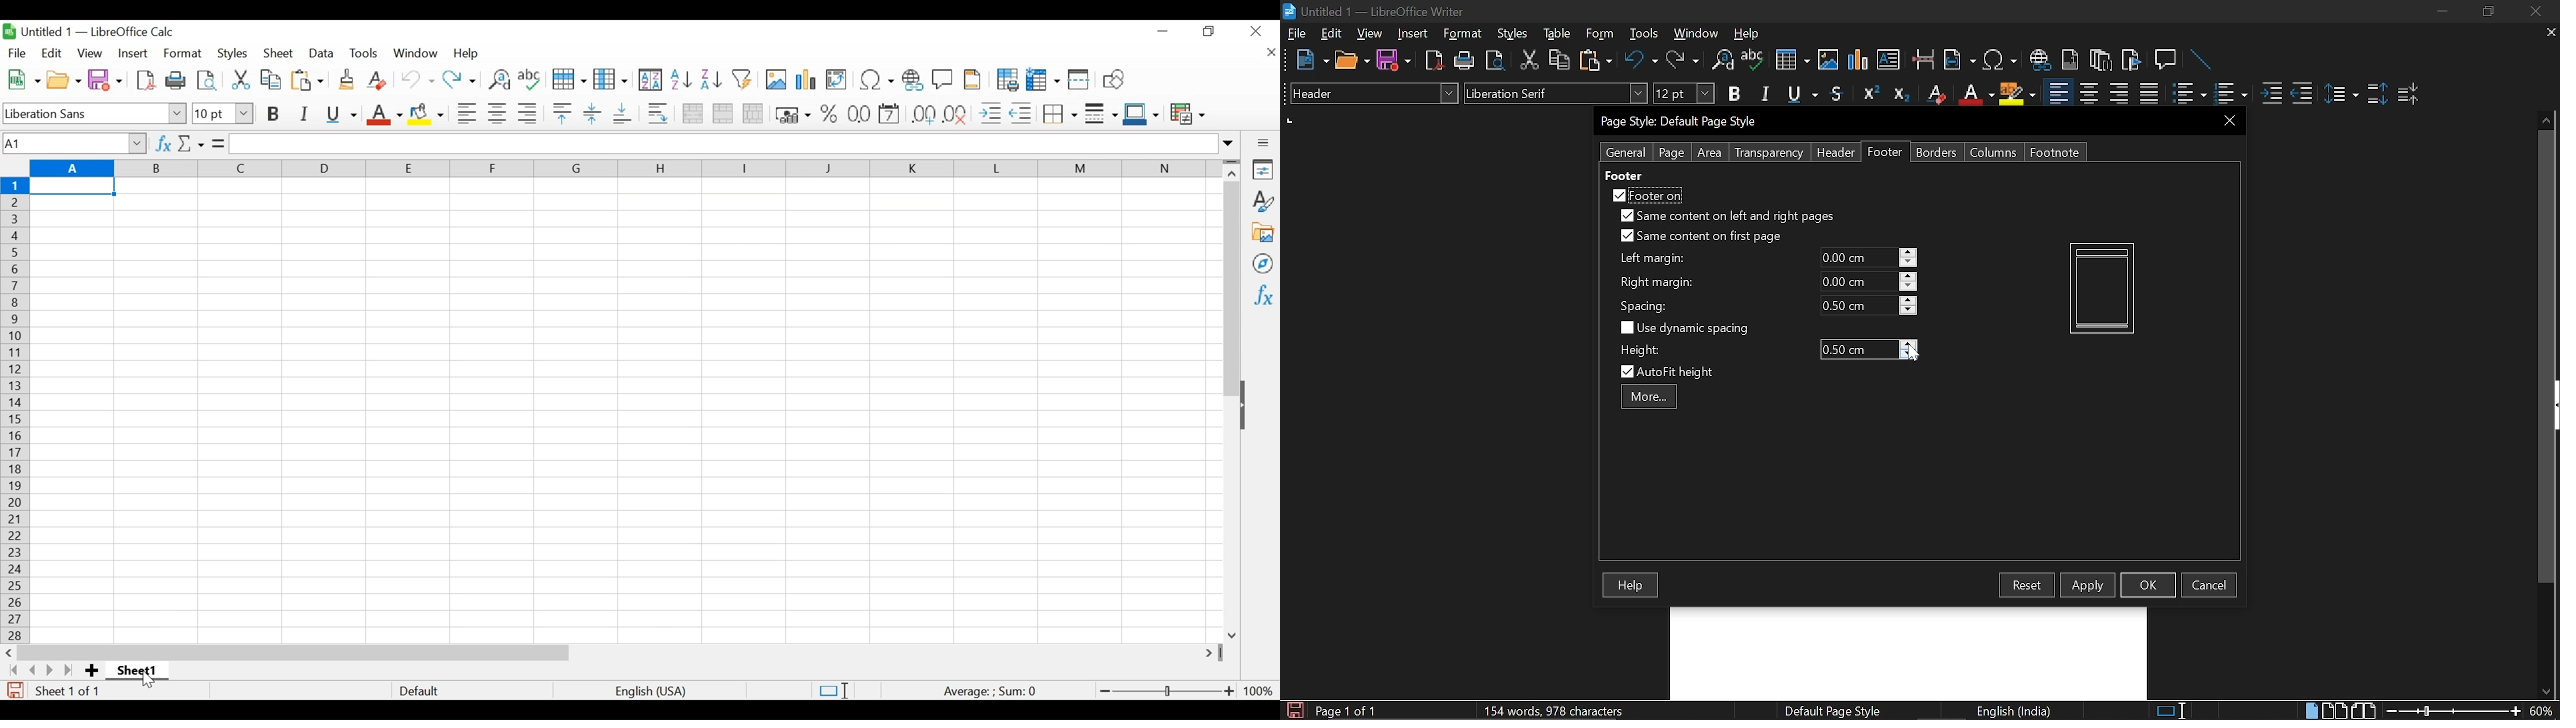 Image resolution: width=2576 pixels, height=728 pixels. Describe the element at coordinates (2334, 711) in the screenshot. I see `Multiple page view` at that location.